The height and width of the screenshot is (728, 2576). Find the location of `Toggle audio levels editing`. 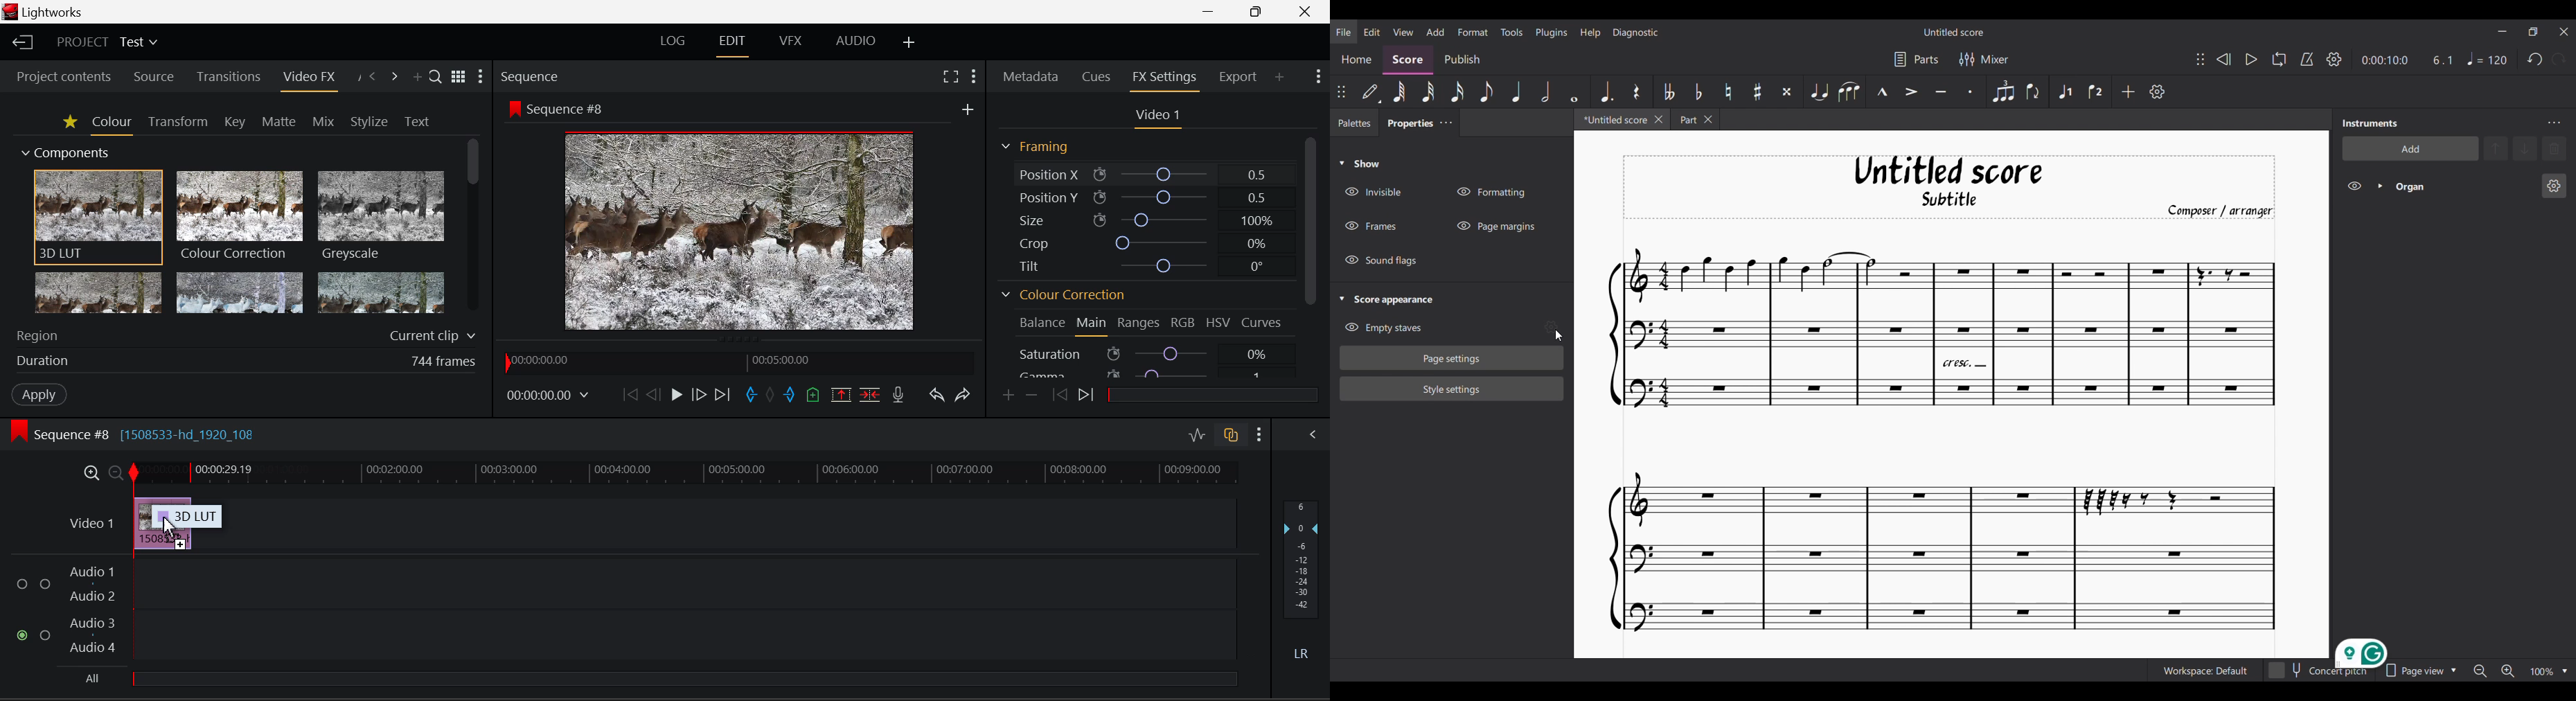

Toggle audio levels editing is located at coordinates (1197, 434).